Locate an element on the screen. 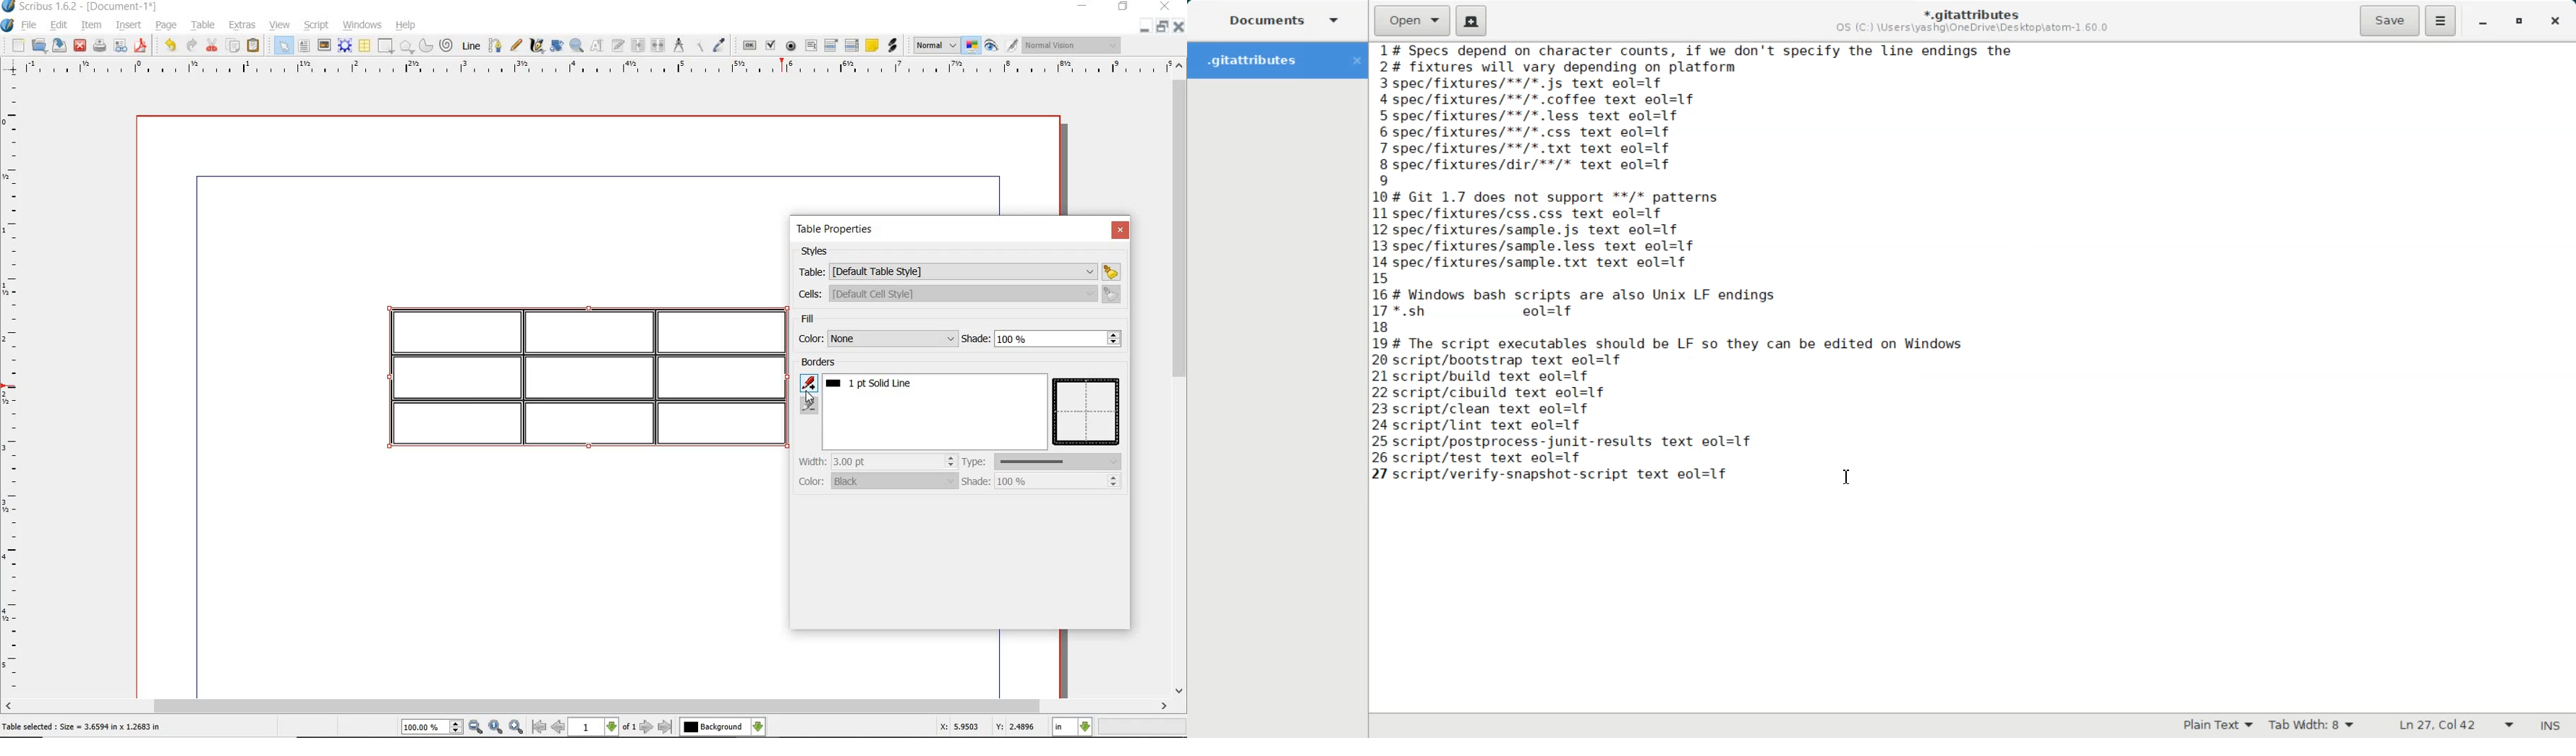  open is located at coordinates (37, 45).